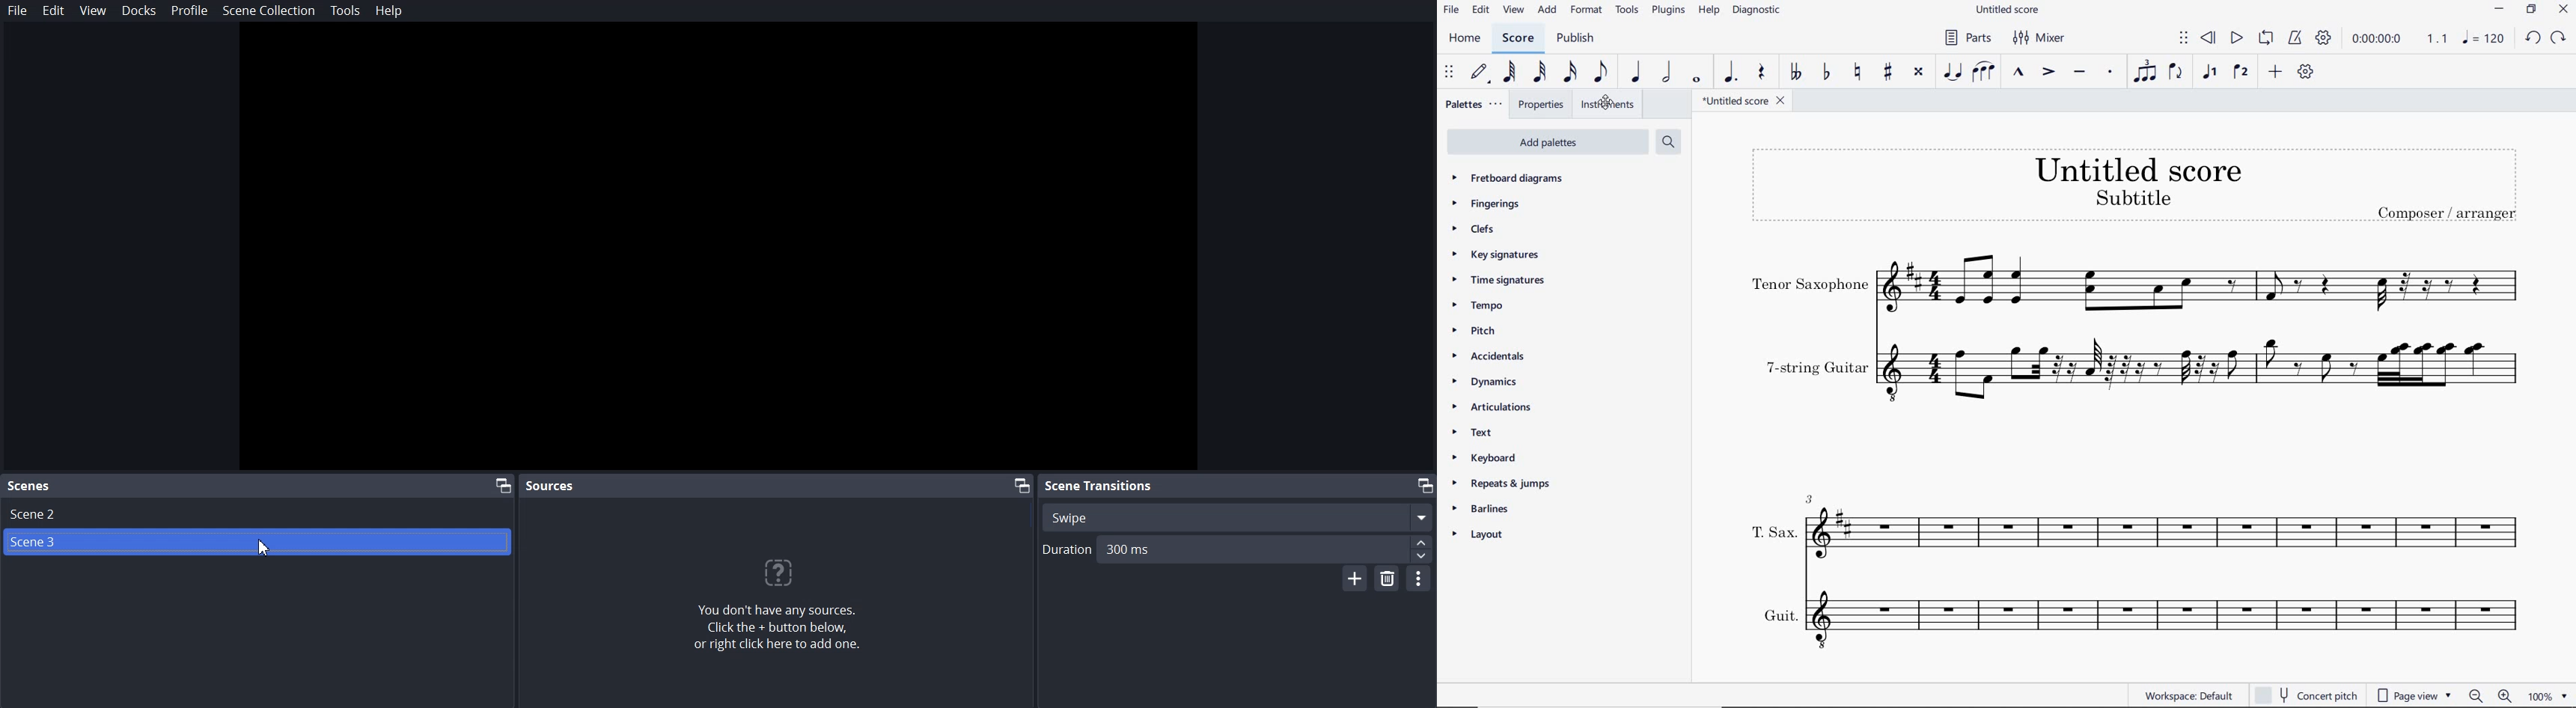 This screenshot has width=2576, height=728. What do you see at coordinates (1516, 38) in the screenshot?
I see `SCORE` at bounding box center [1516, 38].